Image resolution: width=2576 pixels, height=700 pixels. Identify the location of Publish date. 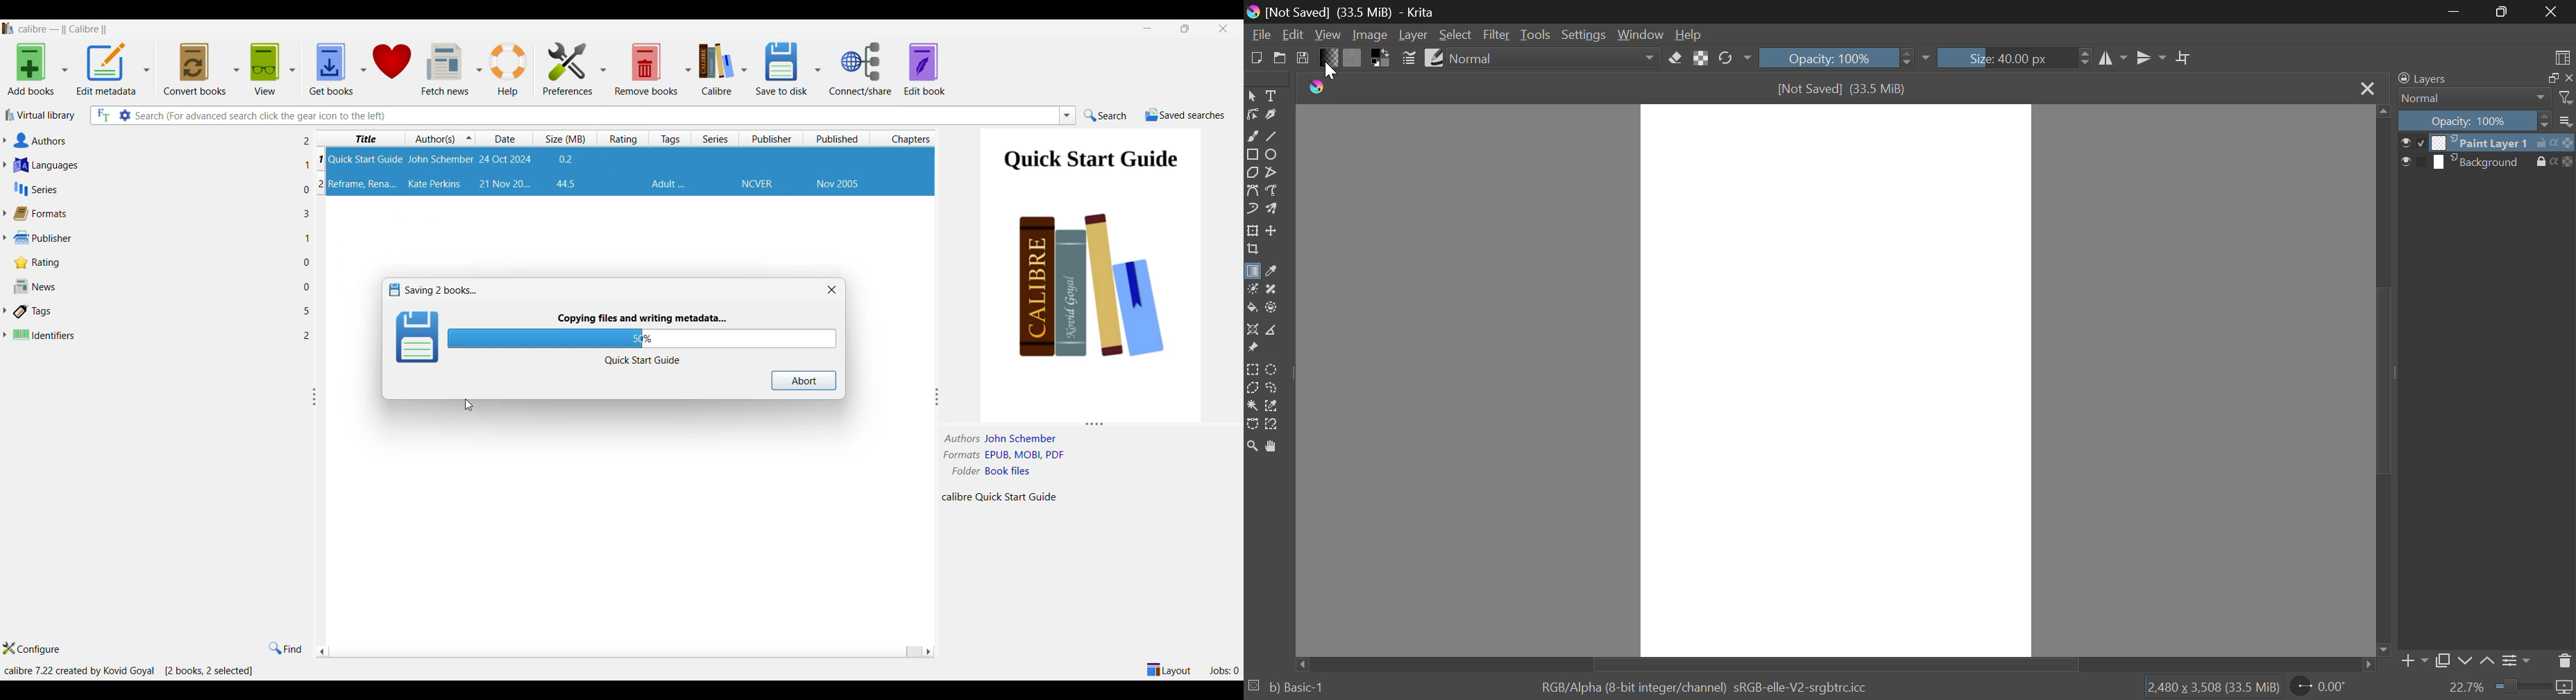
(837, 185).